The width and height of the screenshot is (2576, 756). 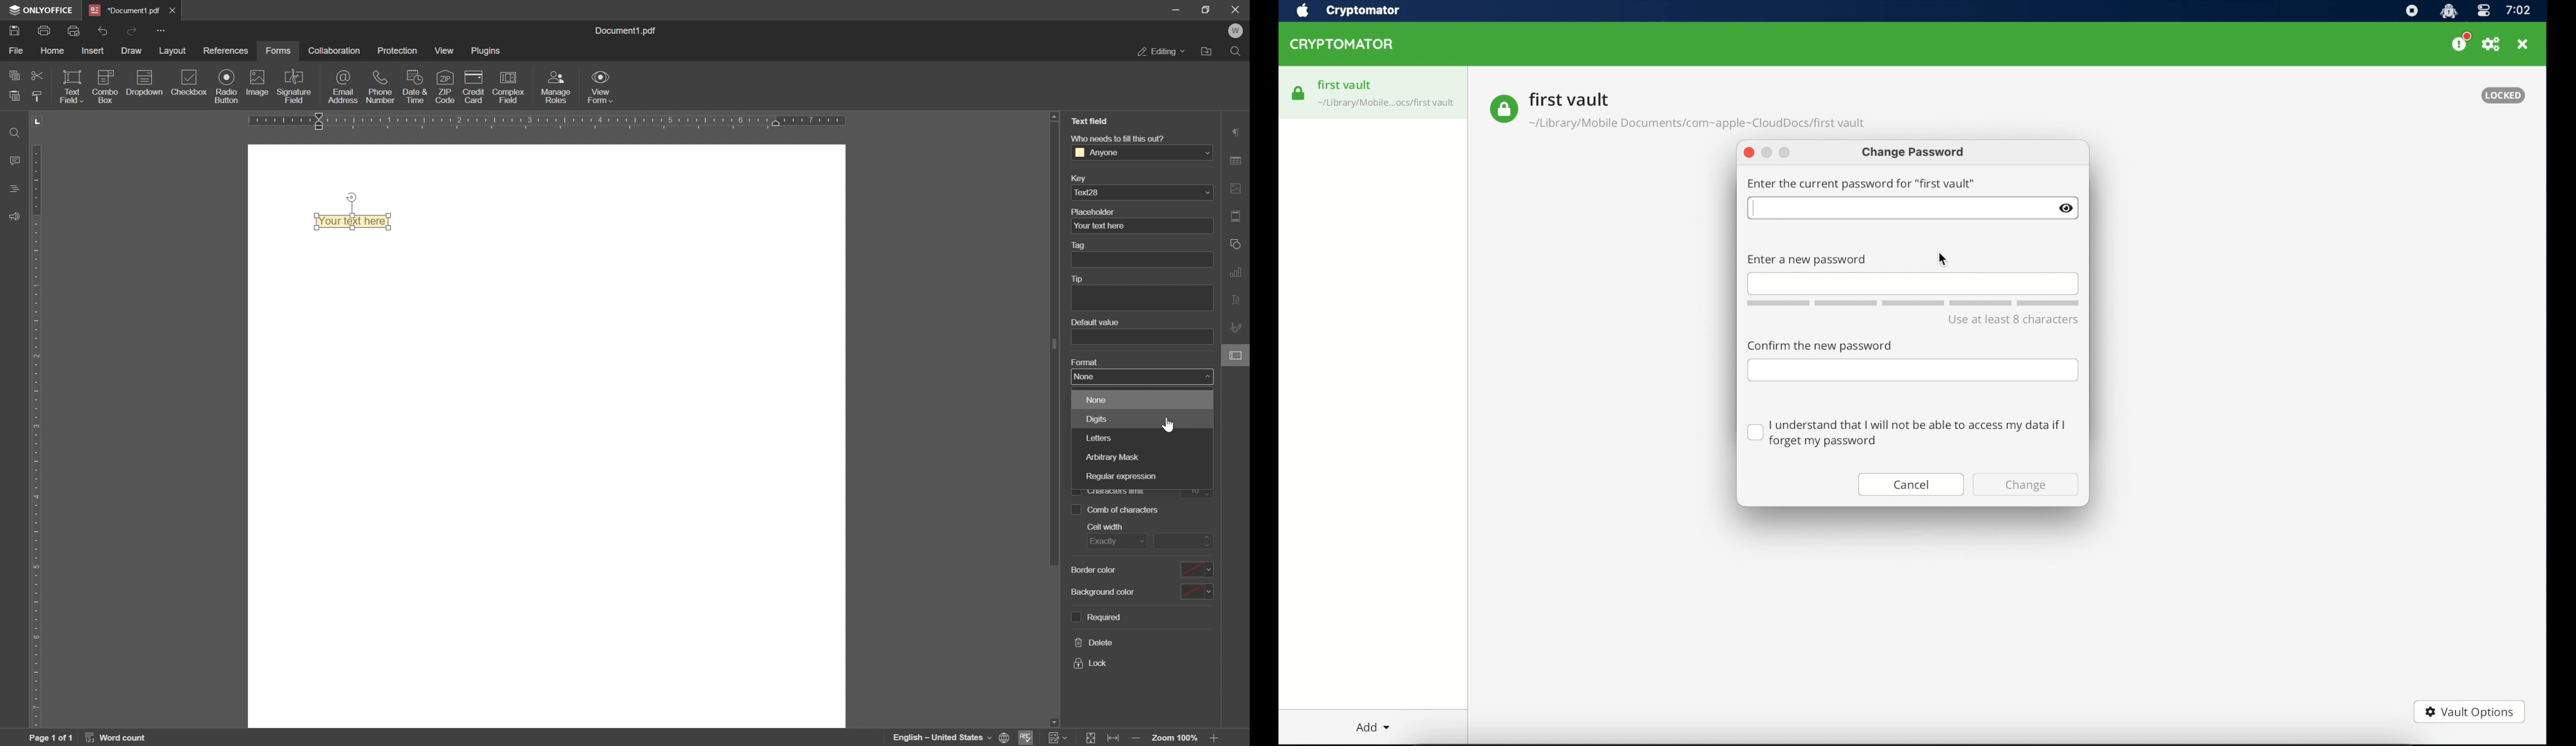 What do you see at coordinates (338, 49) in the screenshot?
I see `collaboration` at bounding box center [338, 49].